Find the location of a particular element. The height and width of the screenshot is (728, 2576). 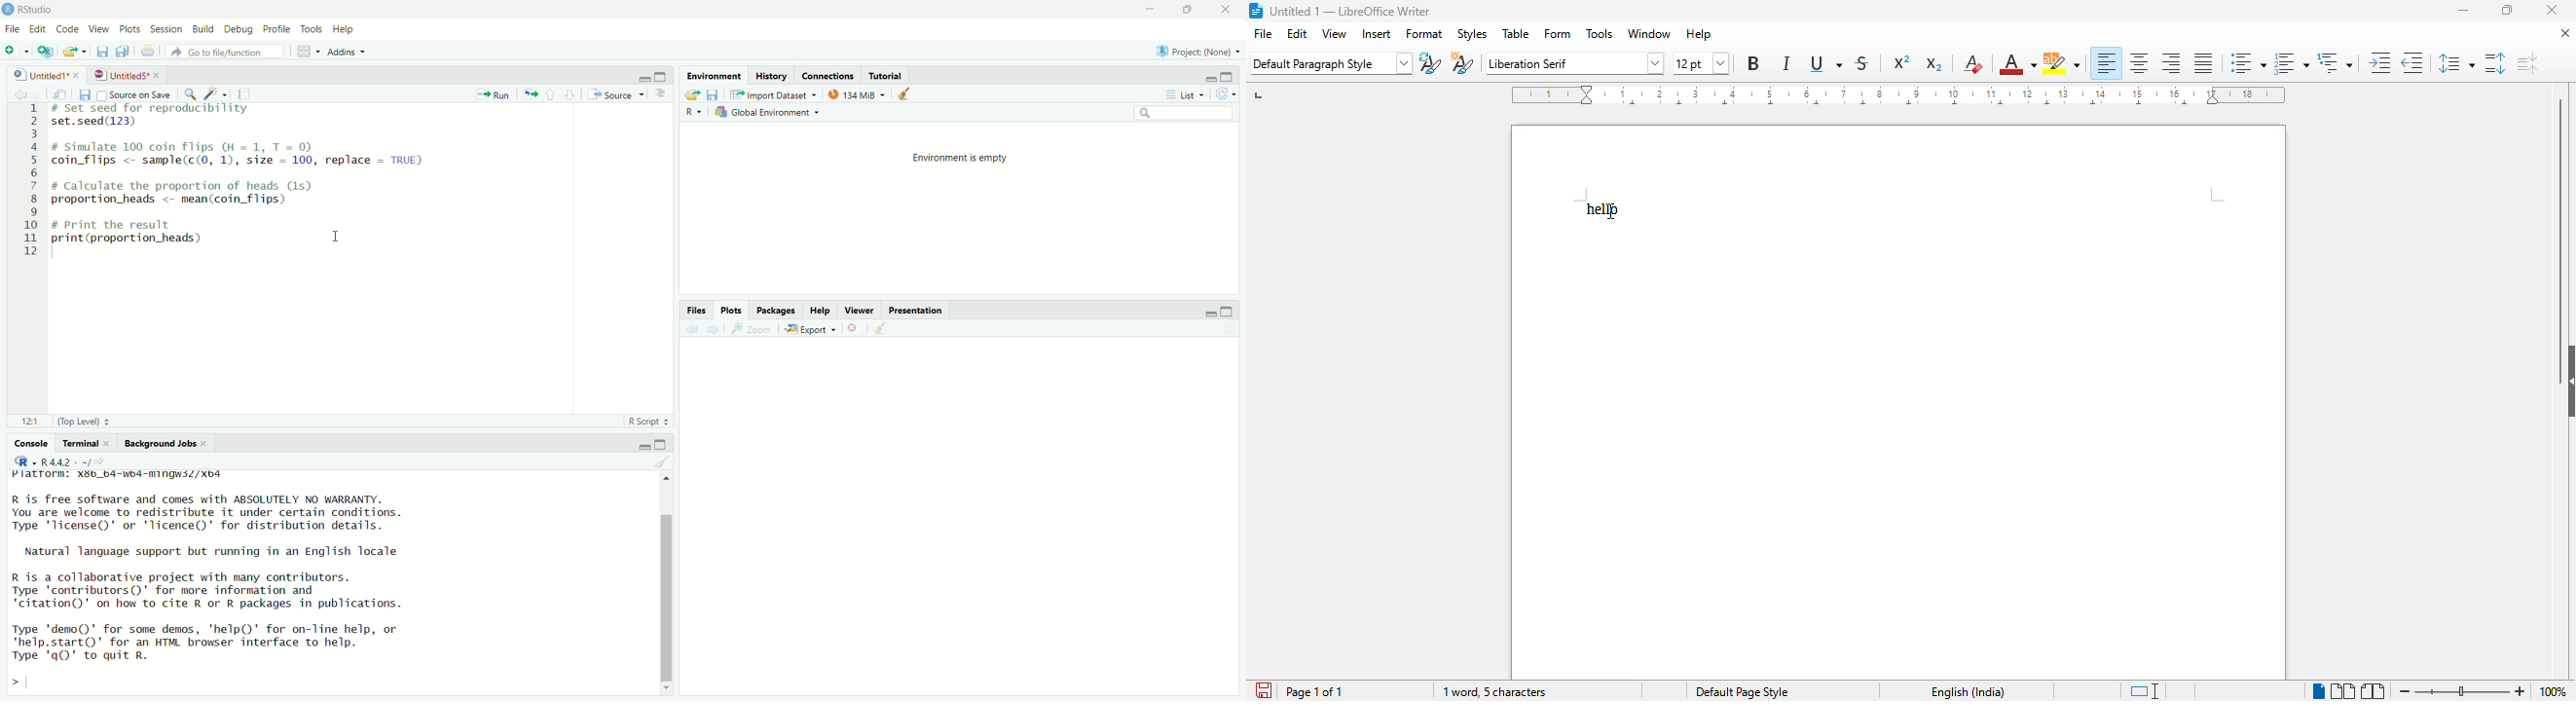

dropdown is located at coordinates (1720, 61).